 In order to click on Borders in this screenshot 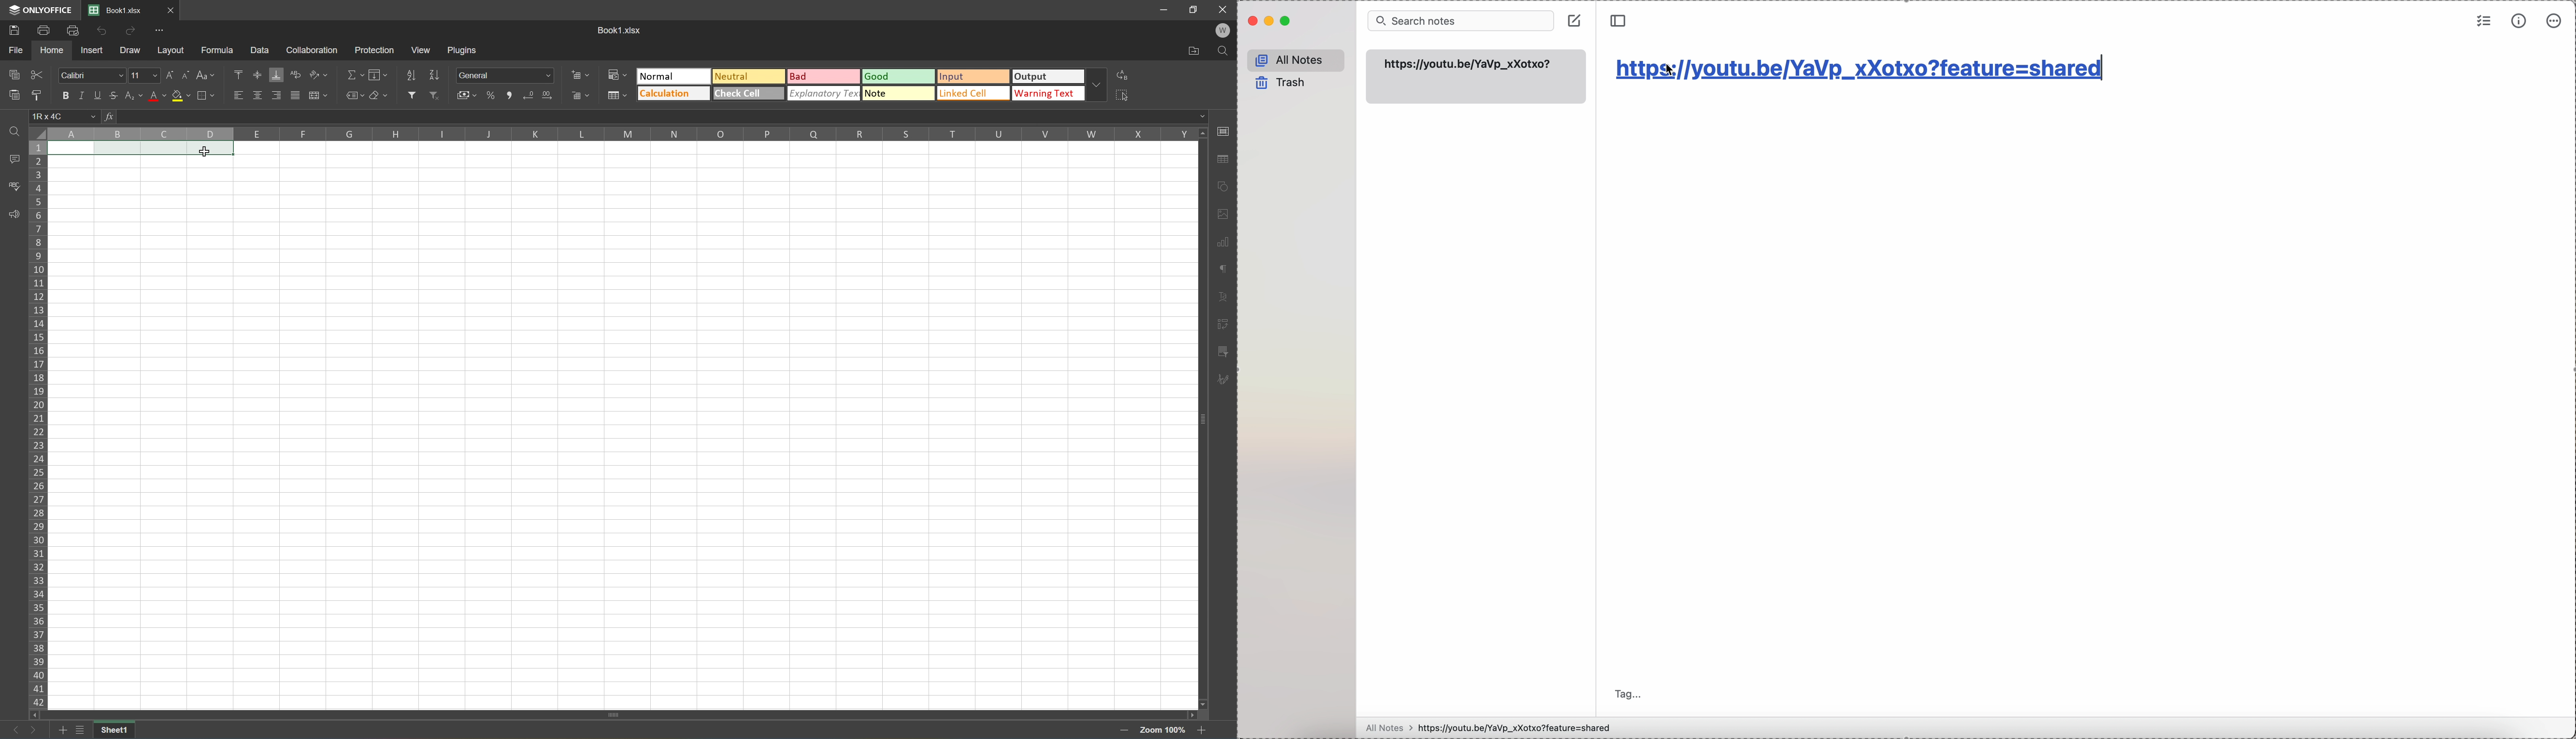, I will do `click(210, 95)`.